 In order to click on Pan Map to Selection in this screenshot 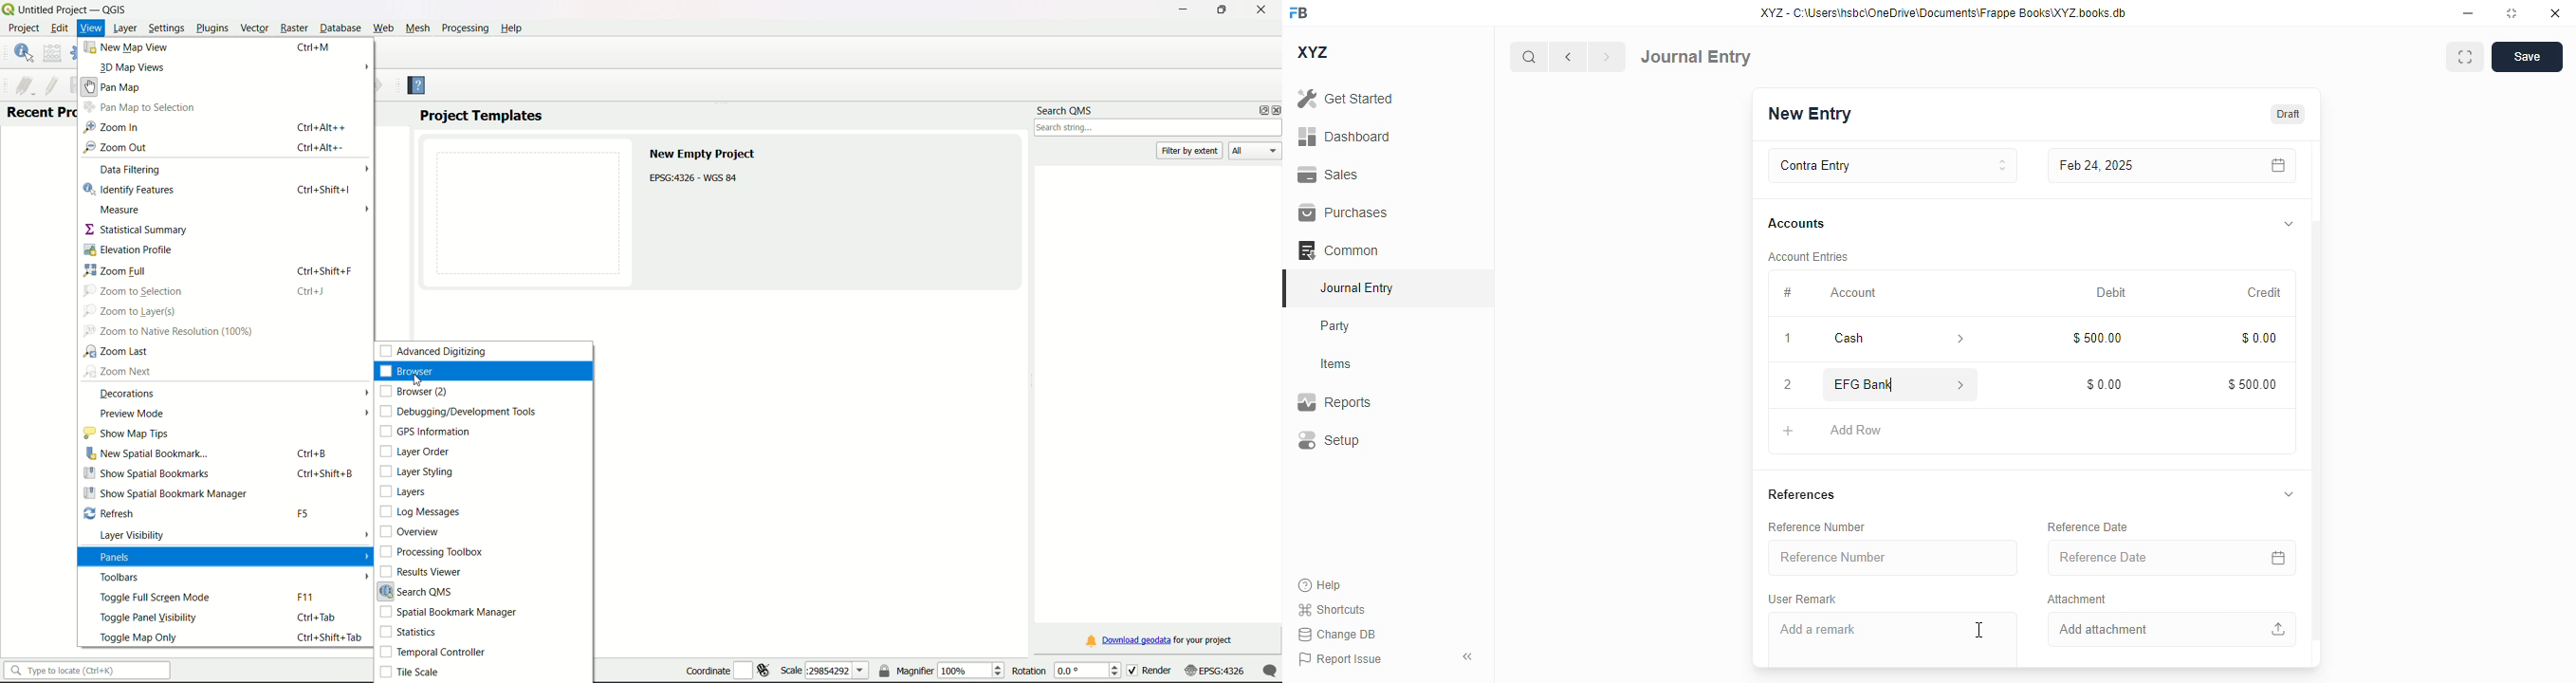, I will do `click(140, 108)`.